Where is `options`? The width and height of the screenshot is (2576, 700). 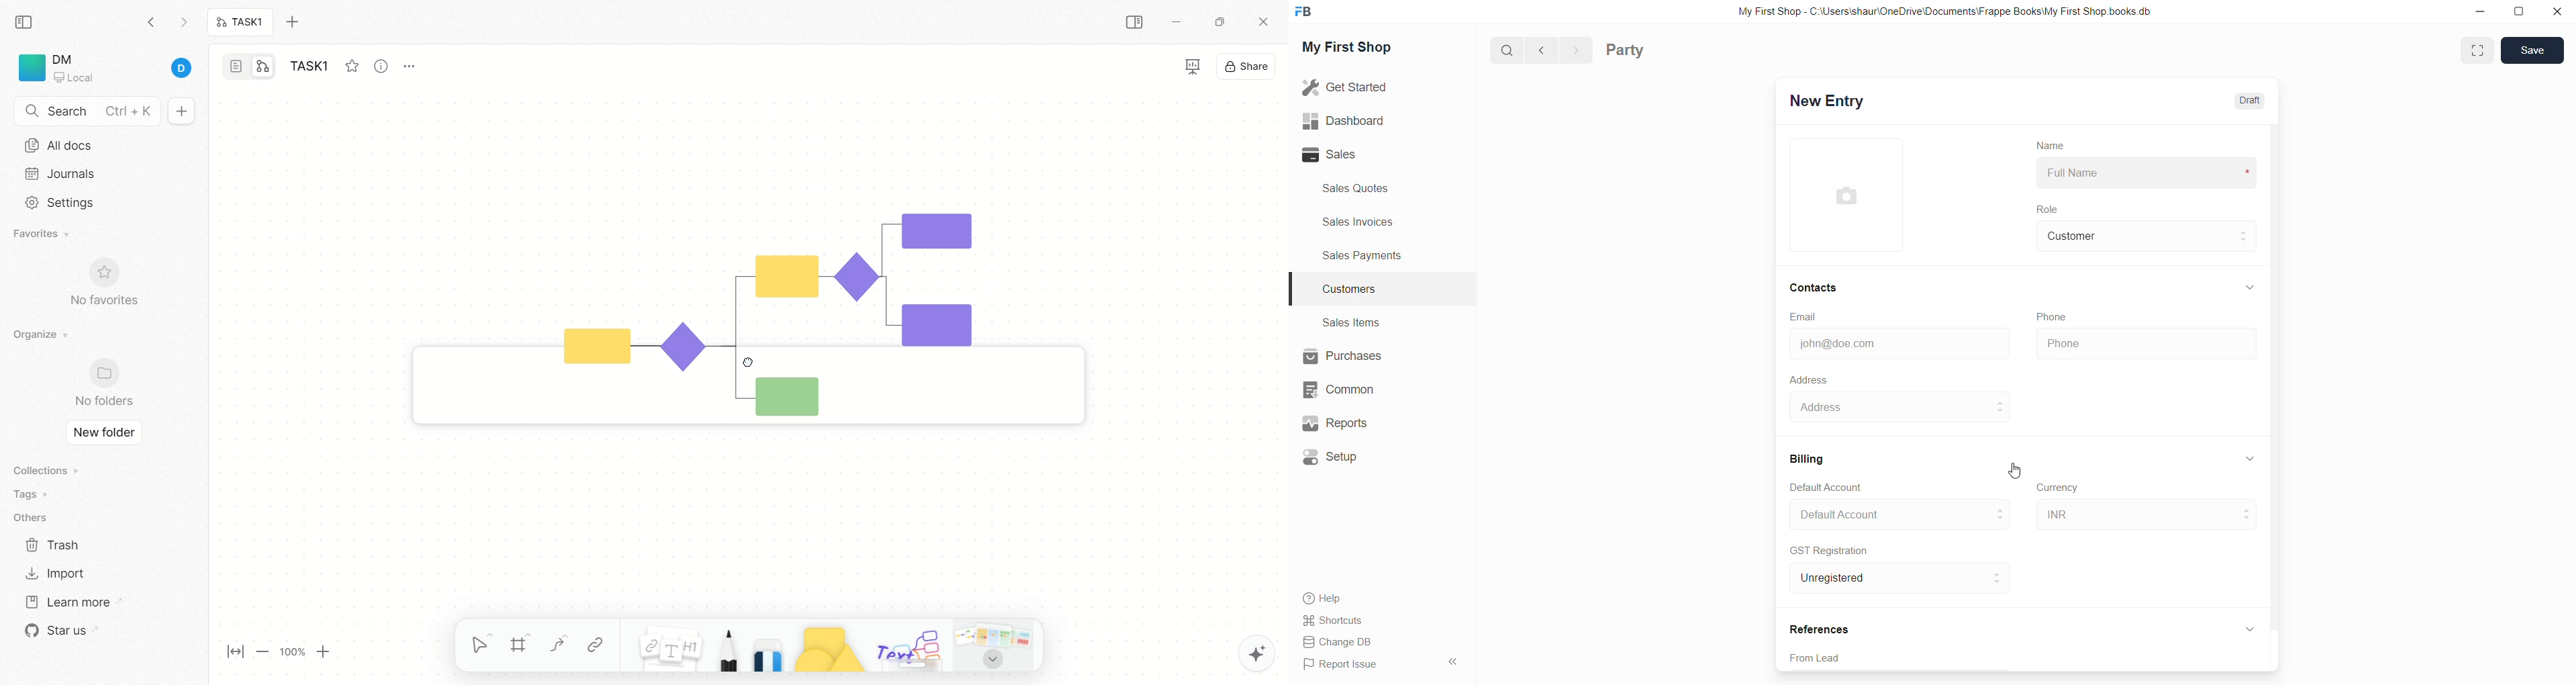 options is located at coordinates (416, 63).